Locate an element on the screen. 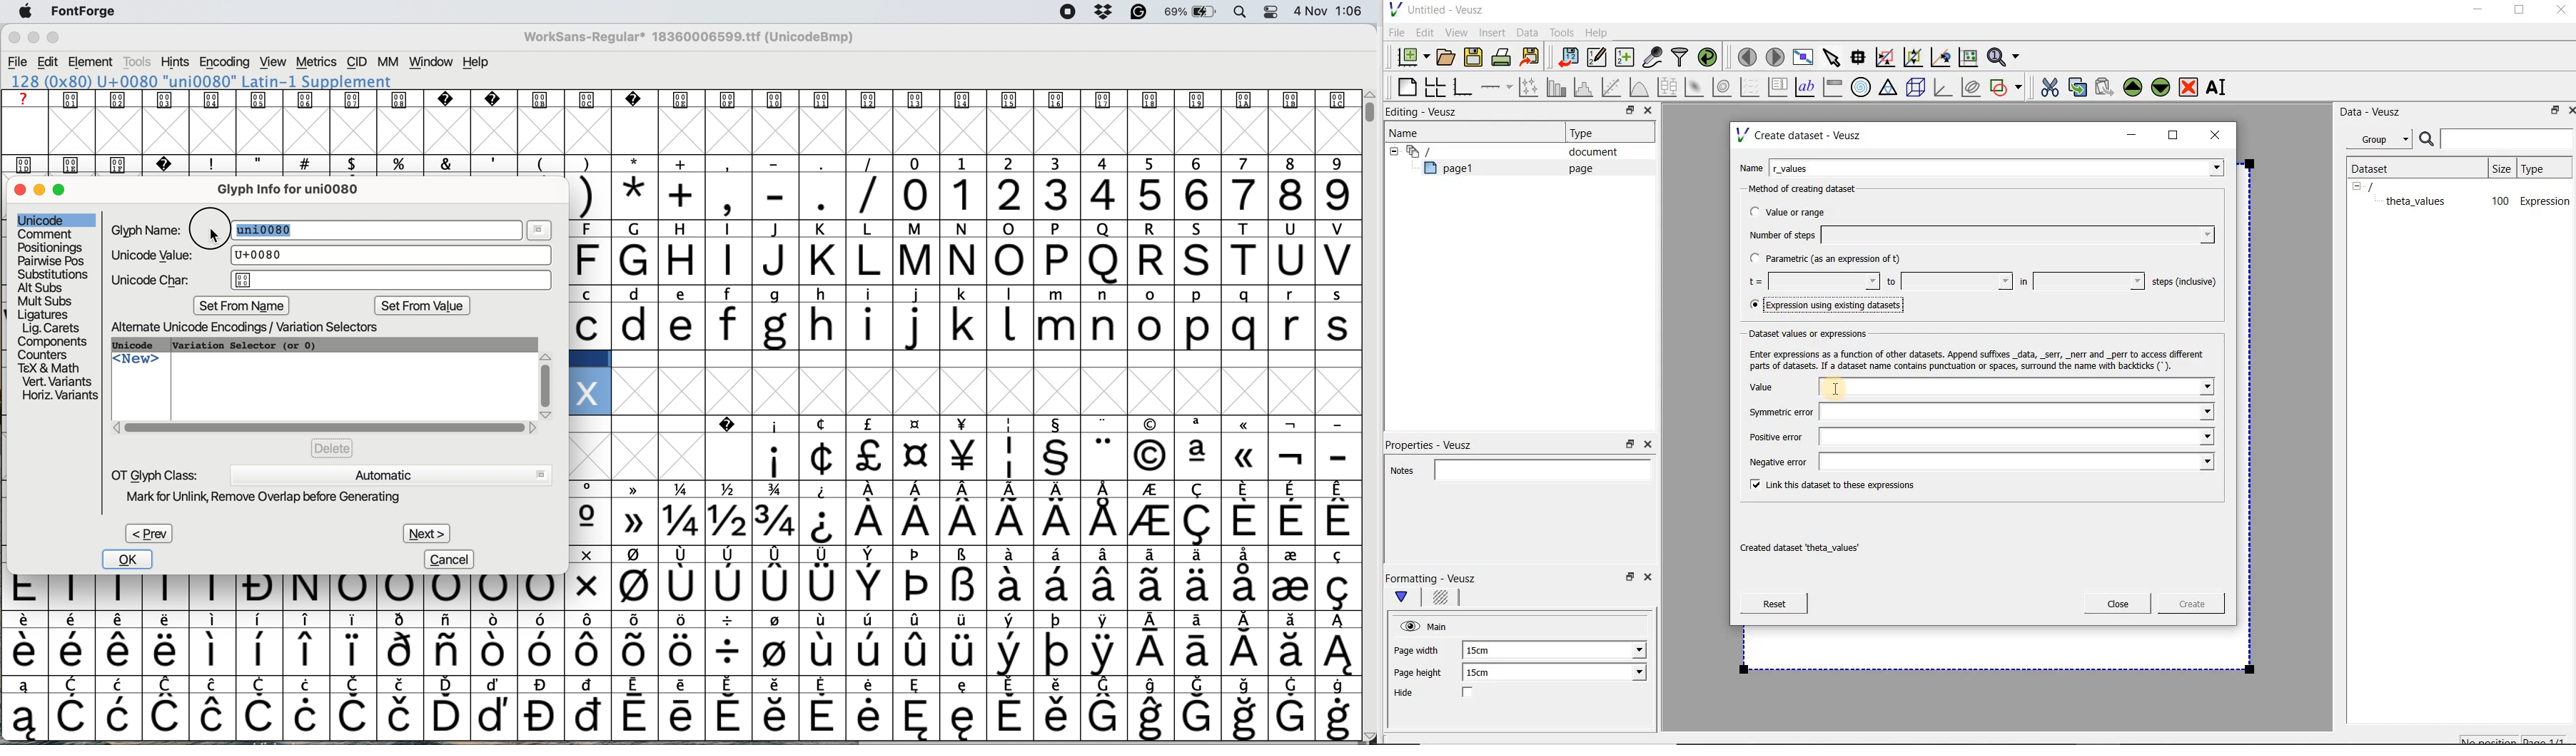 The height and width of the screenshot is (756, 2576). t=  is located at coordinates (1811, 282).